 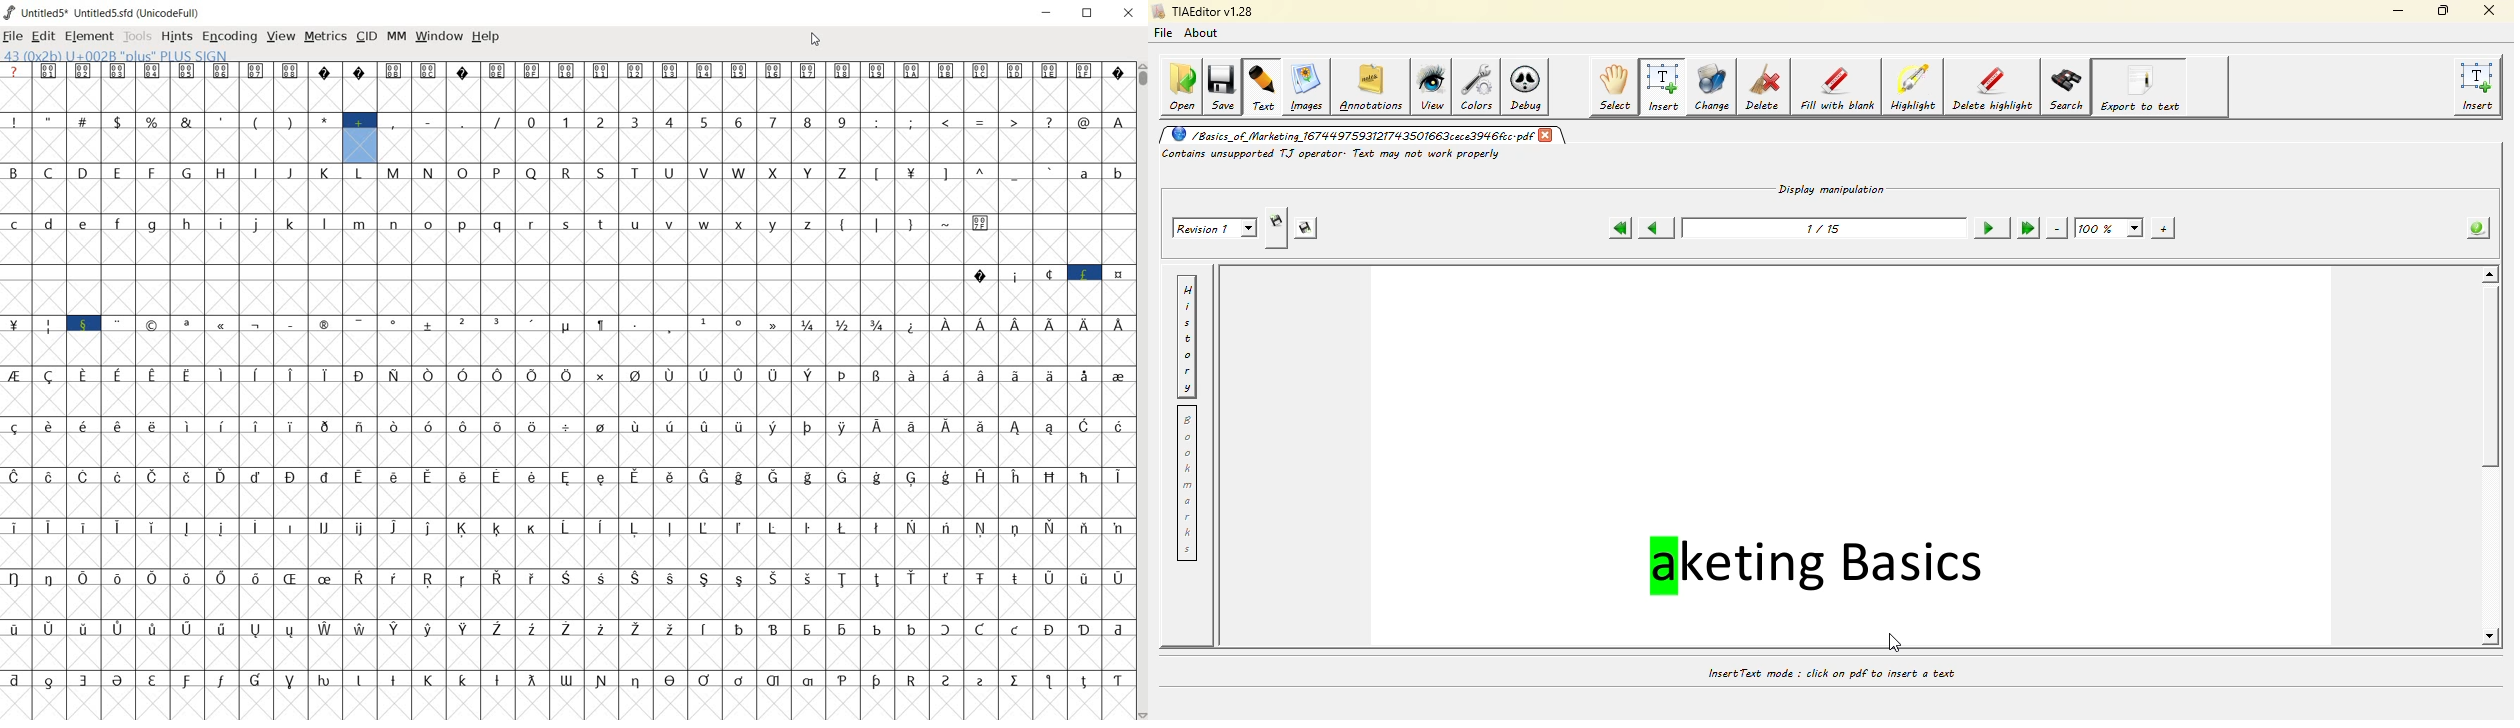 What do you see at coordinates (280, 37) in the screenshot?
I see `view` at bounding box center [280, 37].